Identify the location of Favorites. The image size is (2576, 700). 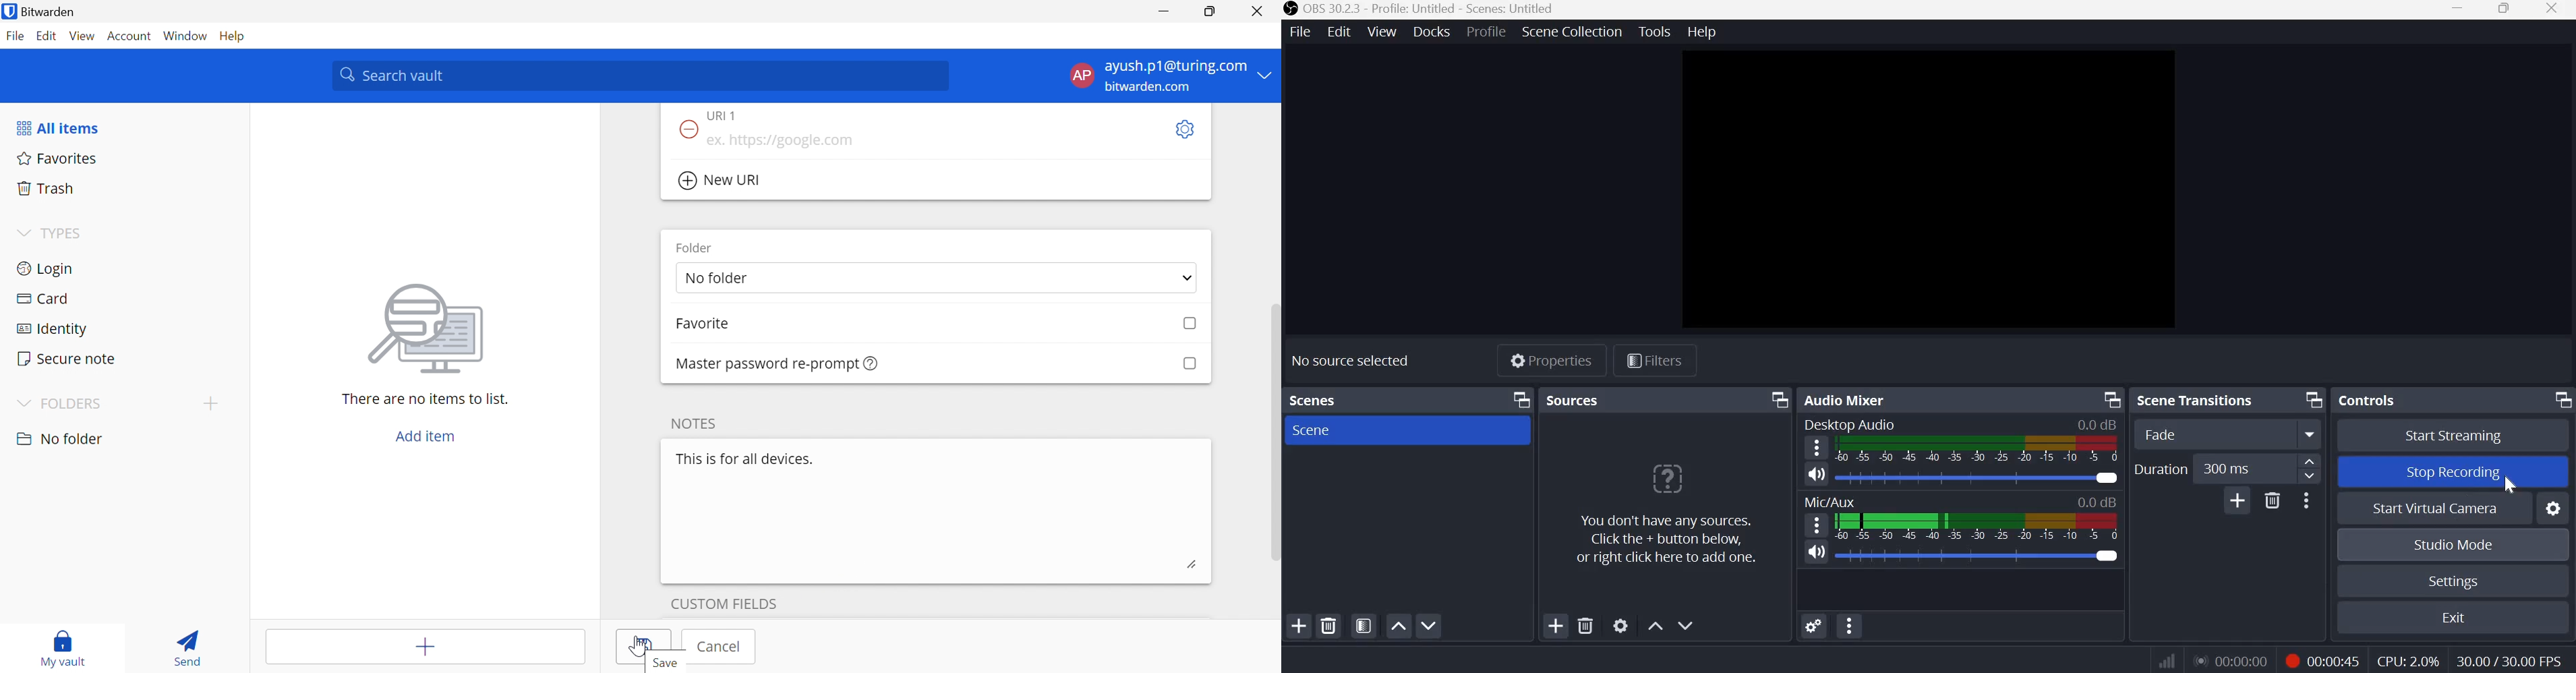
(55, 157).